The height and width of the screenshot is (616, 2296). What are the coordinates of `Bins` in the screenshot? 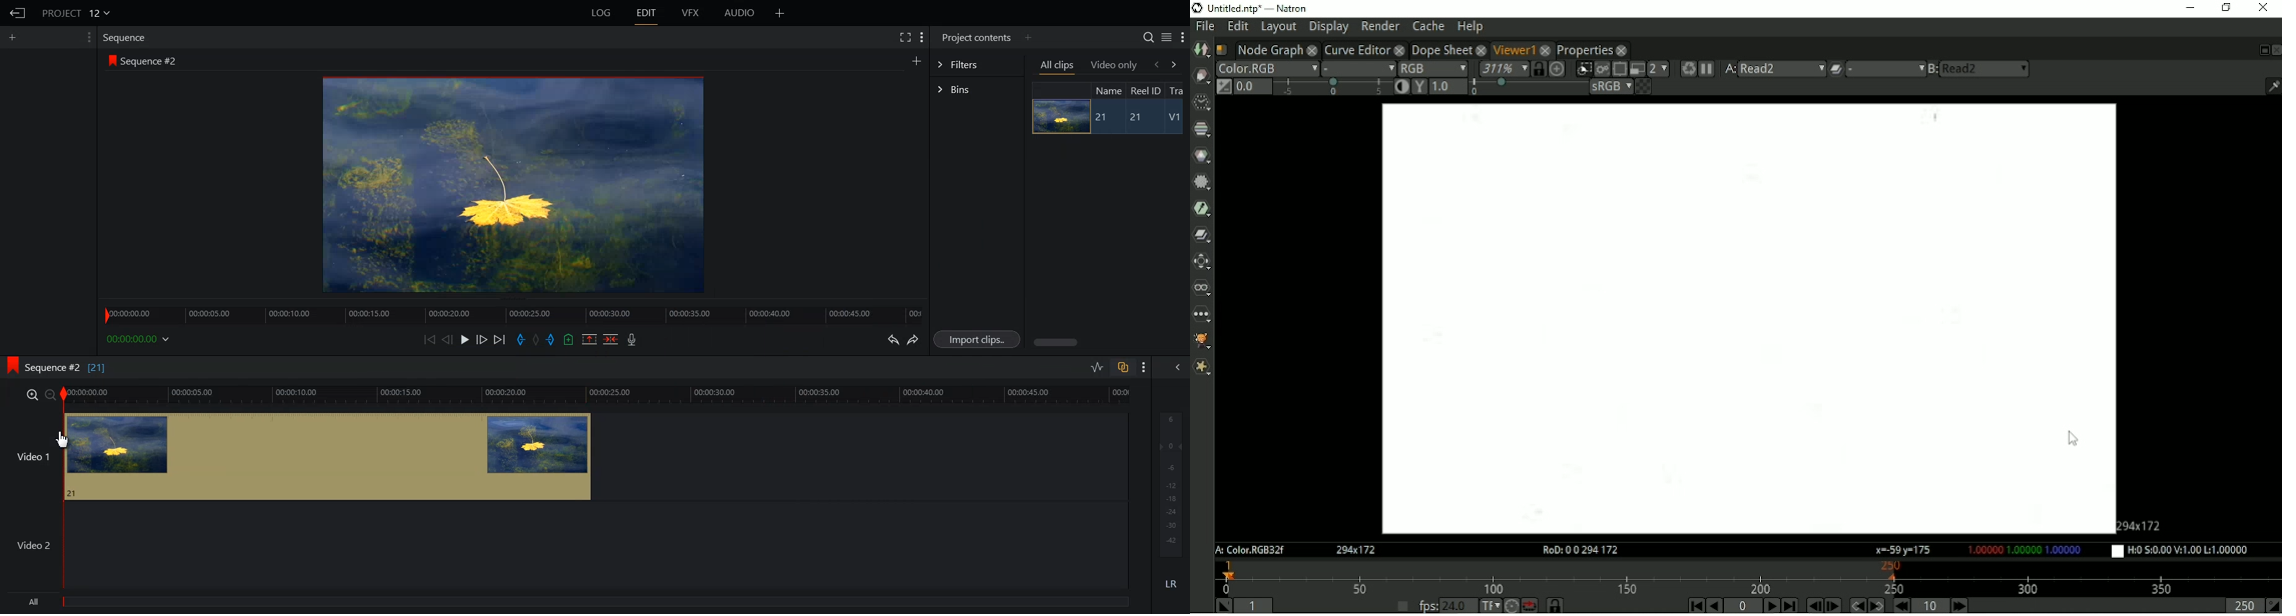 It's located at (977, 91).